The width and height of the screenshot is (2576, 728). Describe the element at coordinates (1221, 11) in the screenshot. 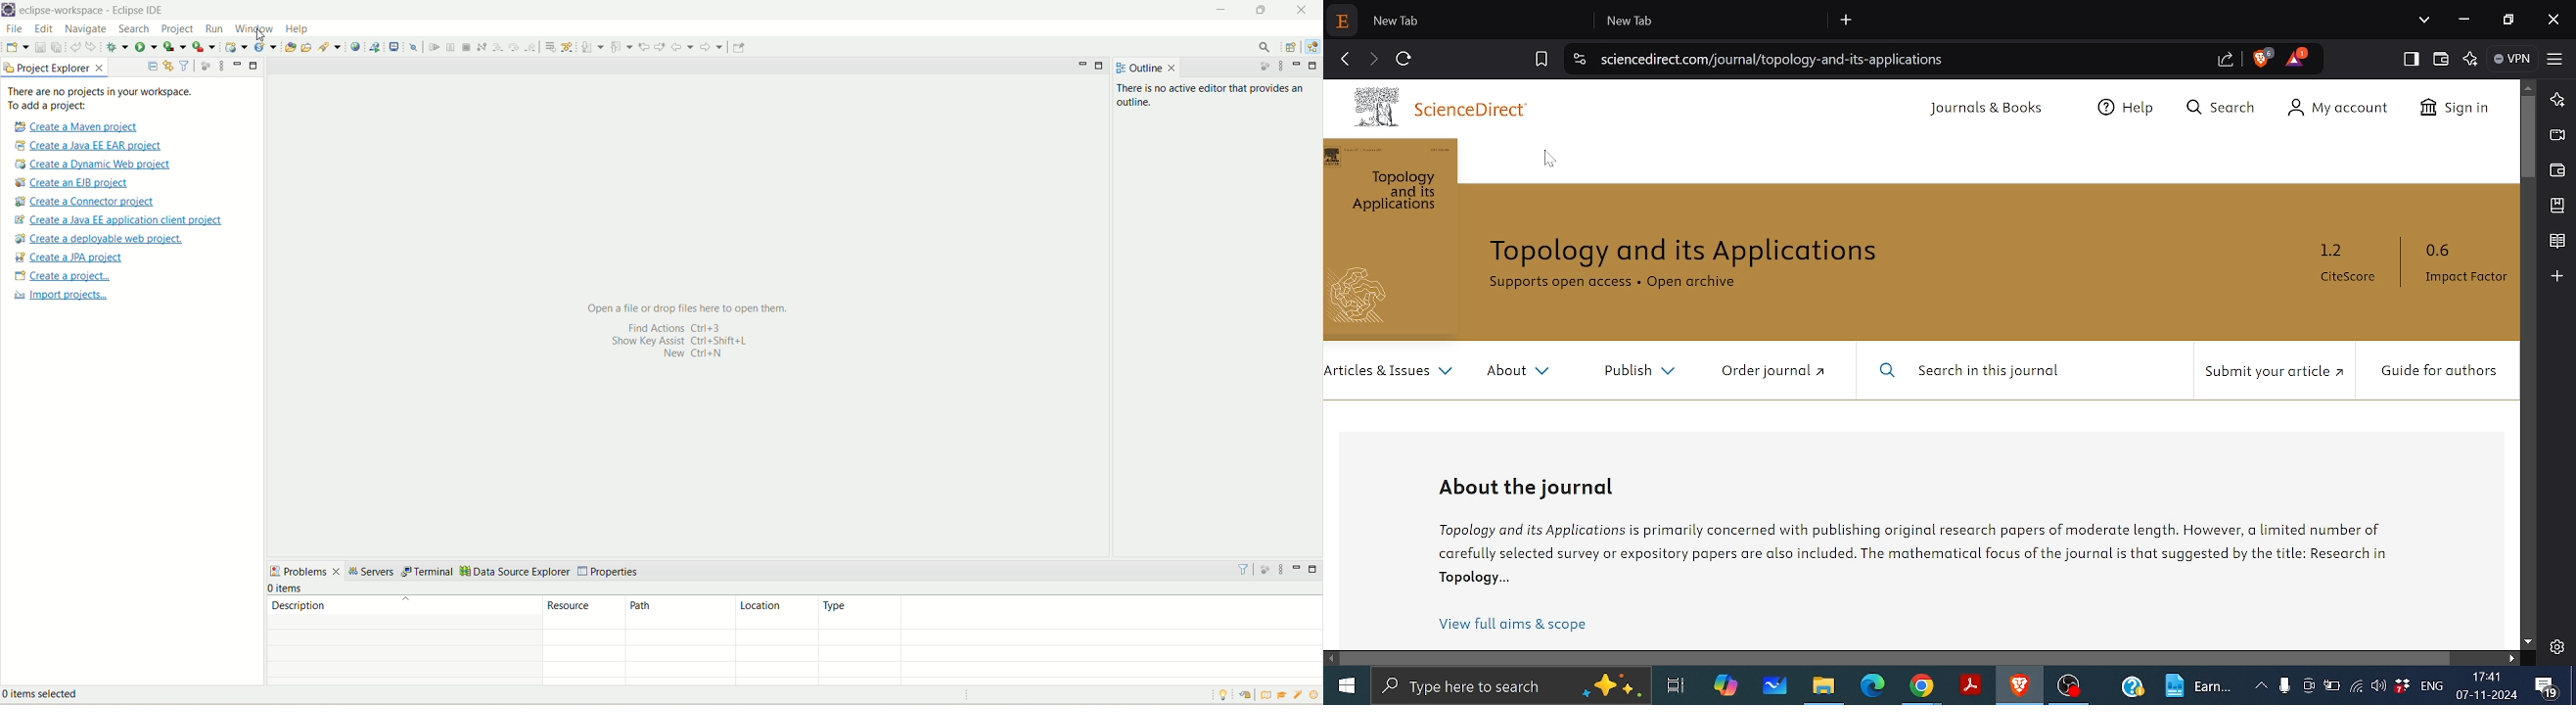

I see `minimize` at that location.